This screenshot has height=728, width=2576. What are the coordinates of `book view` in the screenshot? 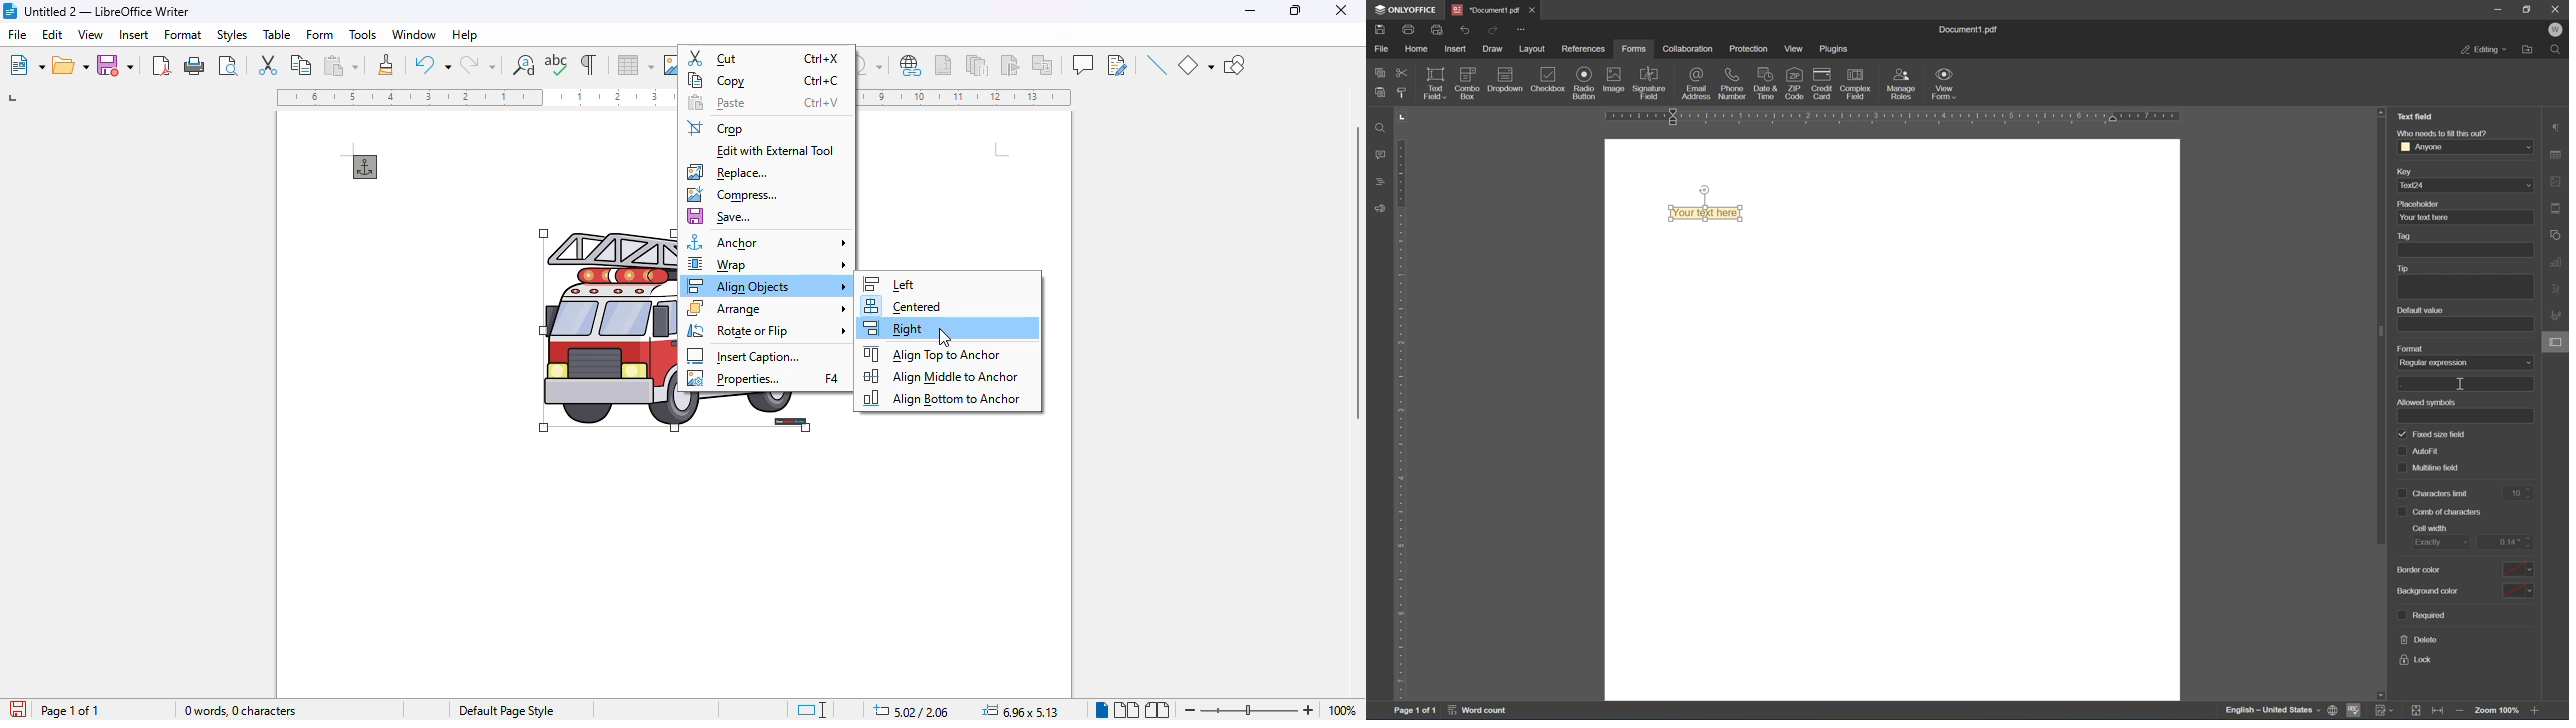 It's located at (1157, 710).